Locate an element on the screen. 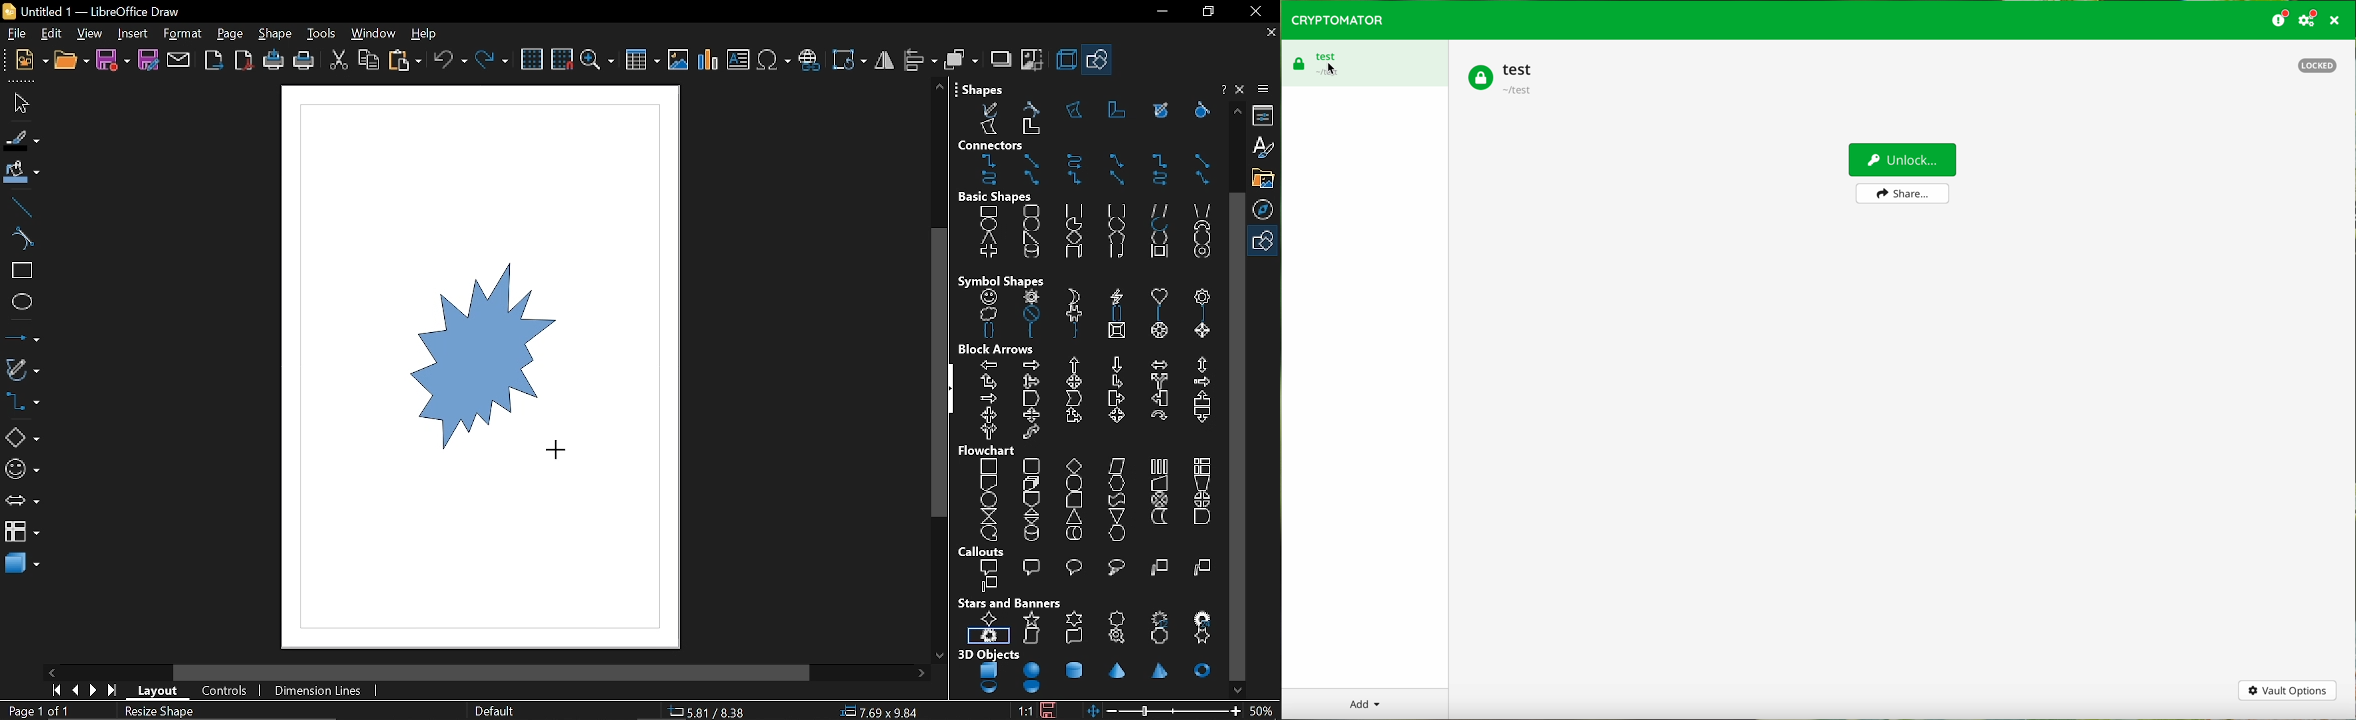 Image resolution: width=2380 pixels, height=728 pixels. go to last page is located at coordinates (114, 692).